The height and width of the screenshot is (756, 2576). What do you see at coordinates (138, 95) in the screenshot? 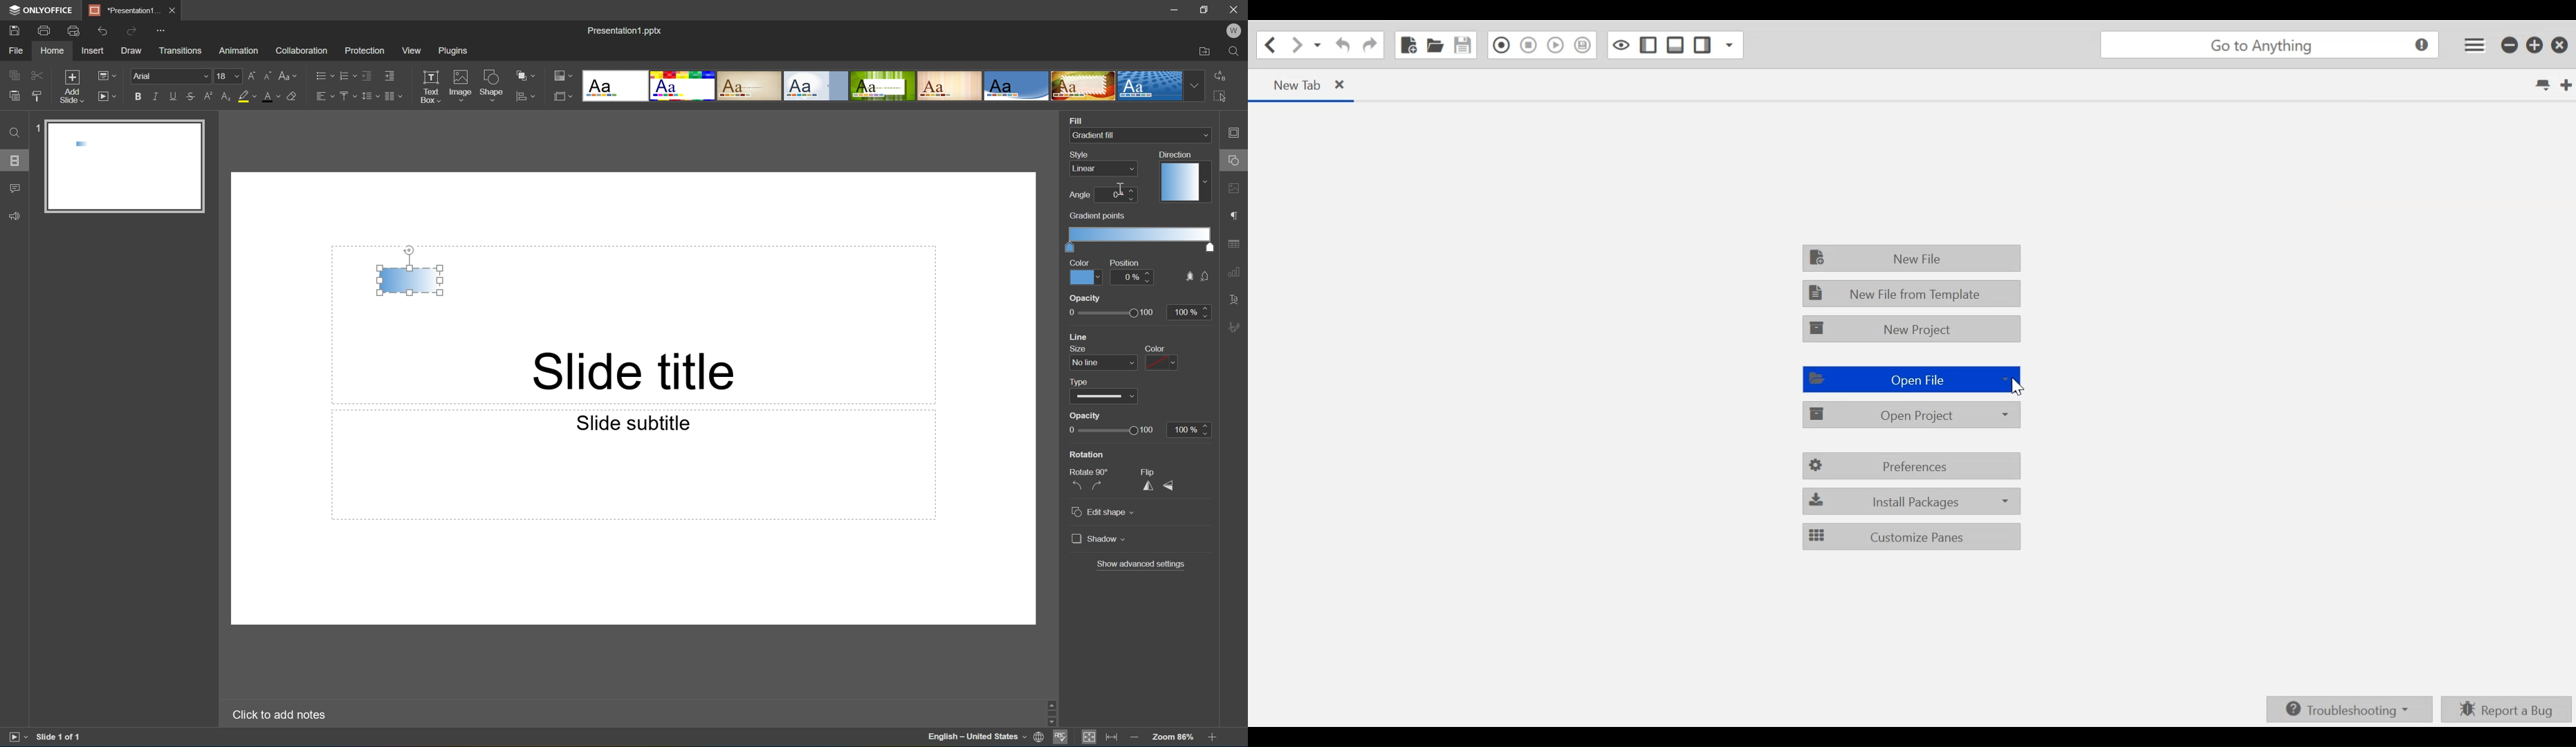
I see `Bold` at bounding box center [138, 95].